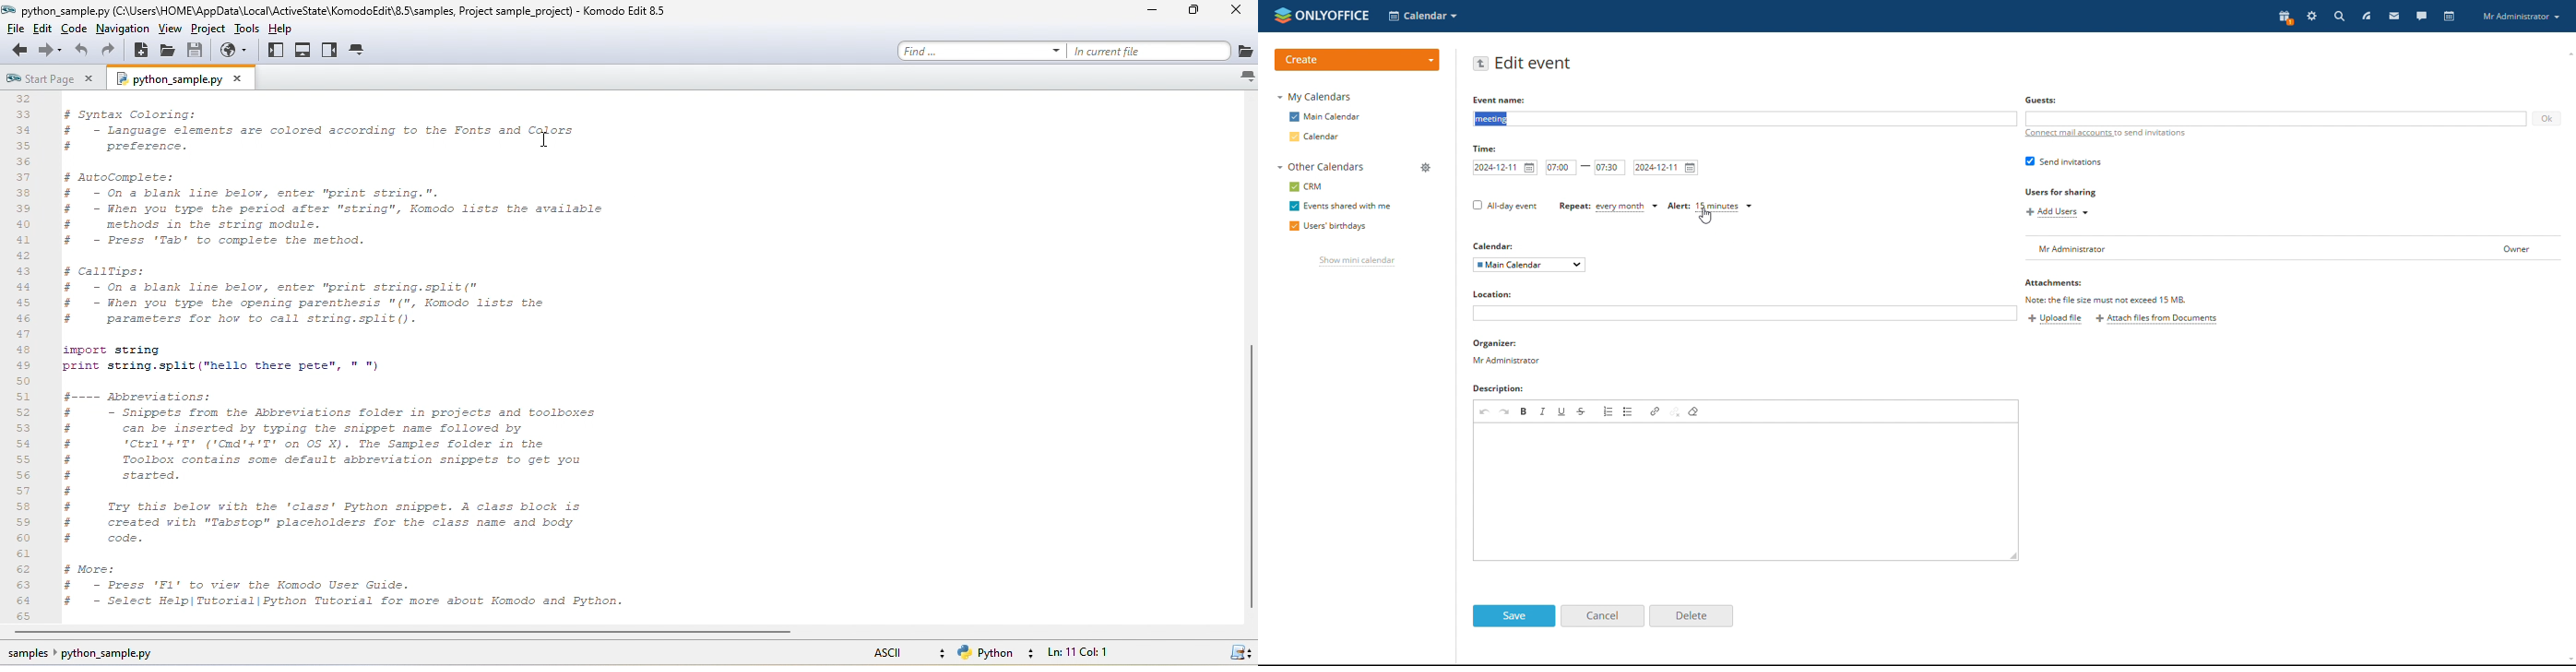 The image size is (2576, 672). I want to click on file, so click(19, 30).